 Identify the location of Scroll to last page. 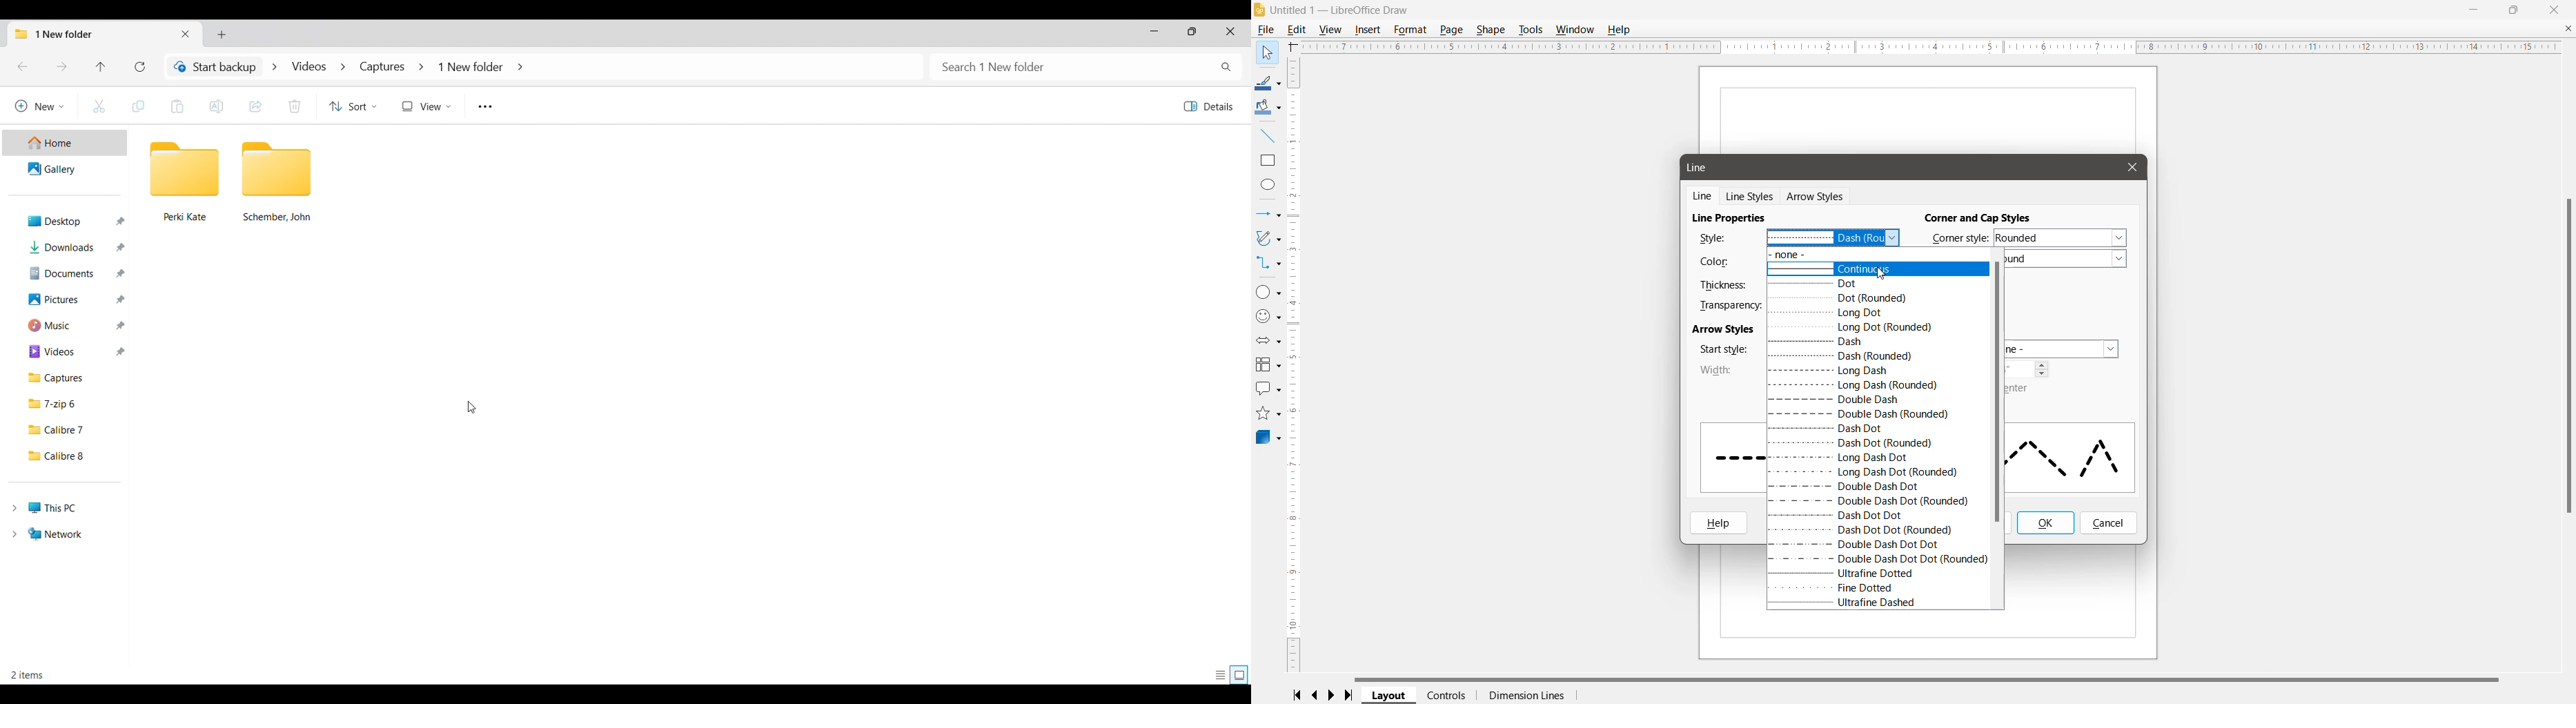
(1349, 696).